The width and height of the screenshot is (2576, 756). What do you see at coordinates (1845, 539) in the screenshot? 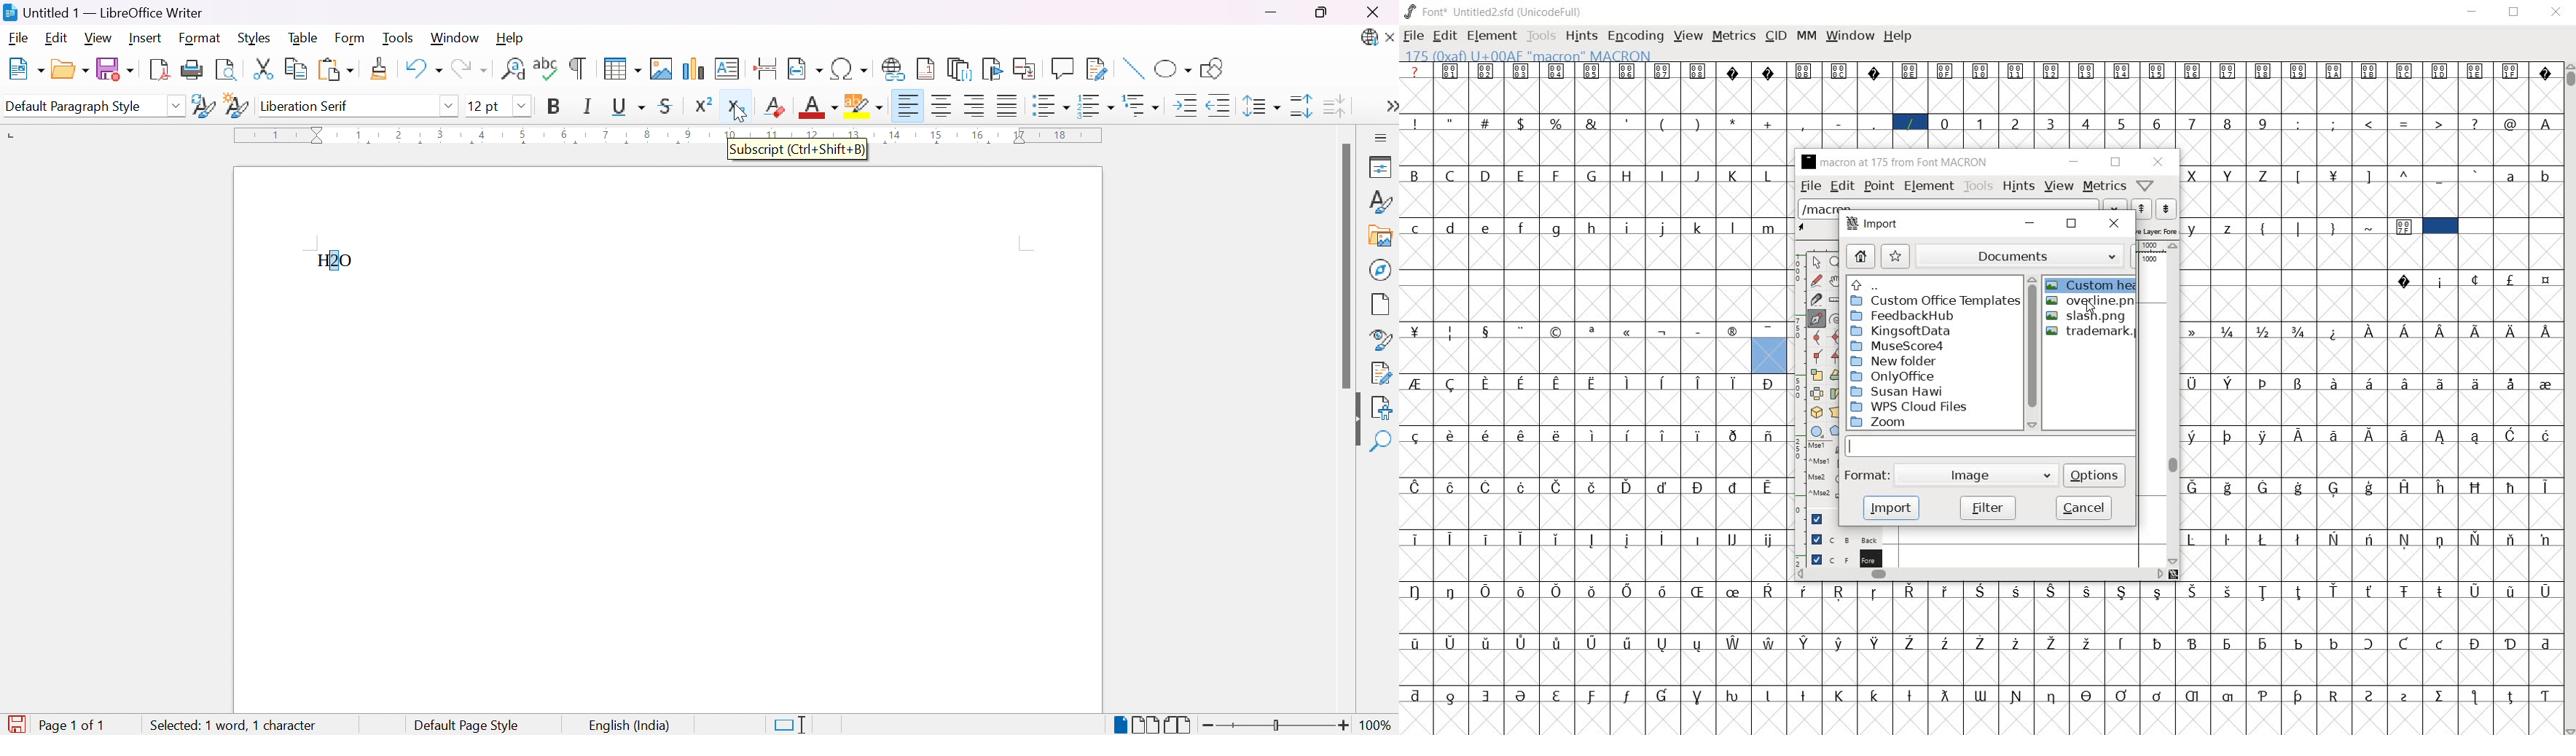
I see `background layer` at bounding box center [1845, 539].